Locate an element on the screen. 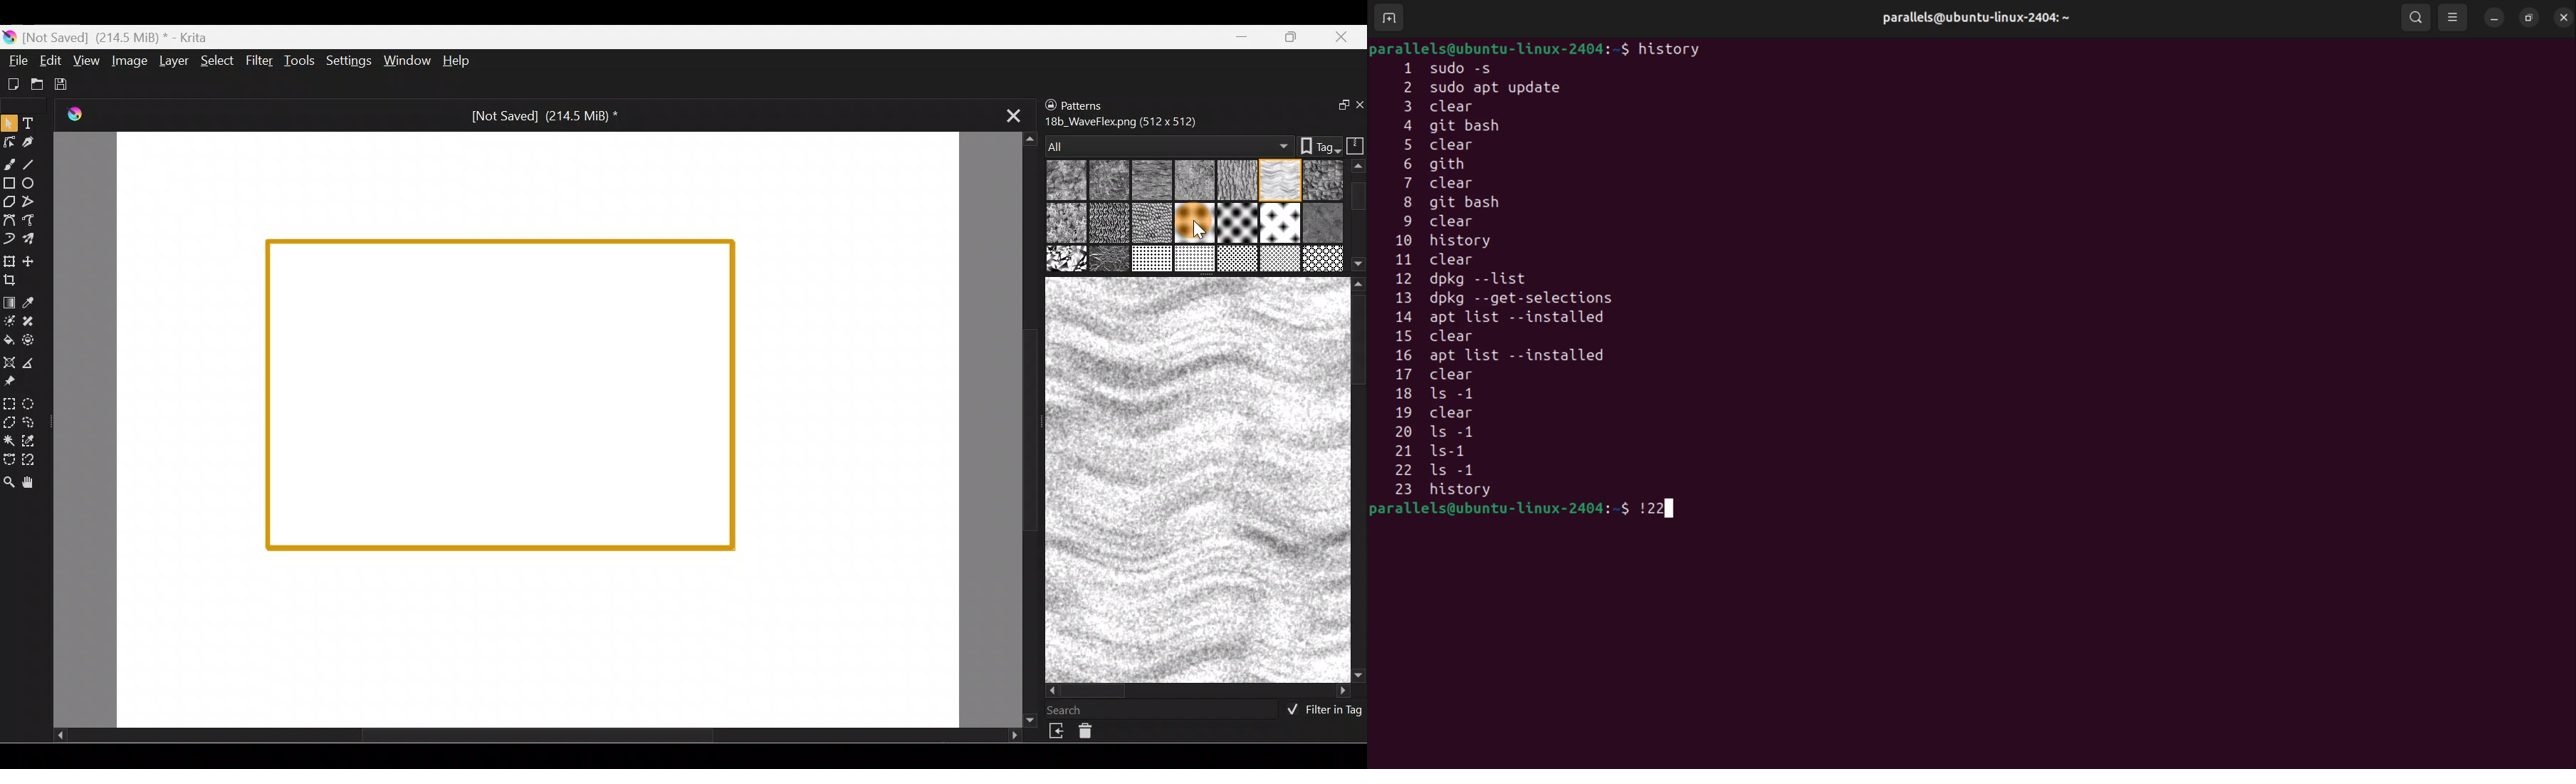 This screenshot has width=2576, height=784. 17 texture_melt.png is located at coordinates (1196, 258).